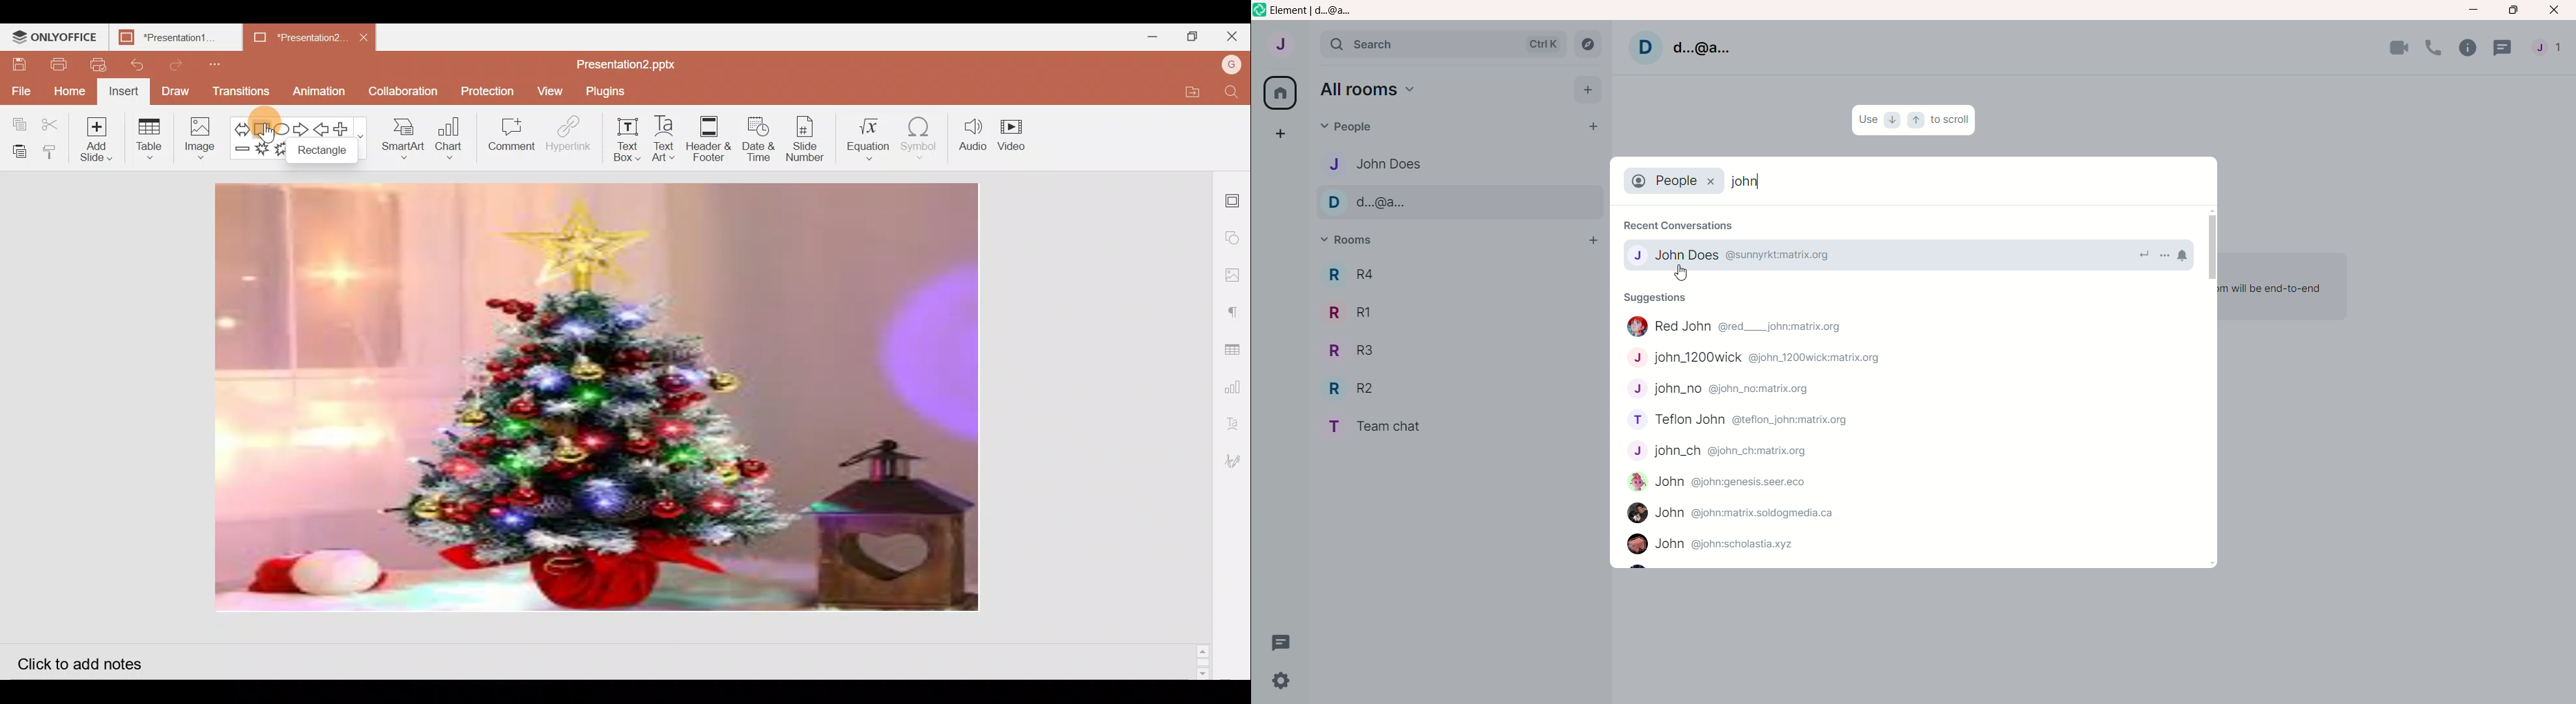  I want to click on recent conversations, so click(1681, 221).